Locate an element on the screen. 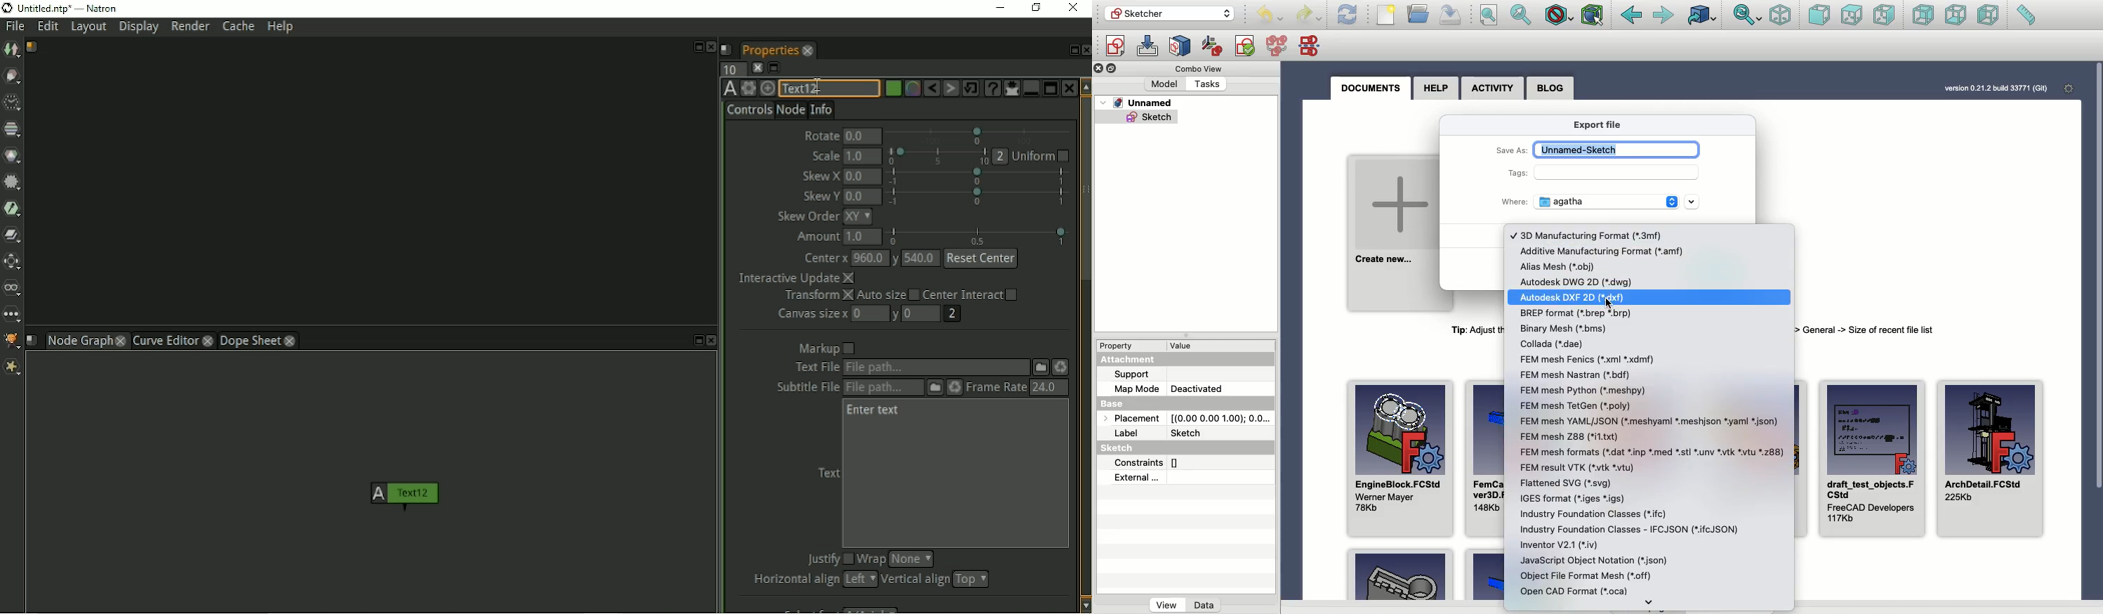 The image size is (2128, 616). Sketch is located at coordinates (1134, 448).